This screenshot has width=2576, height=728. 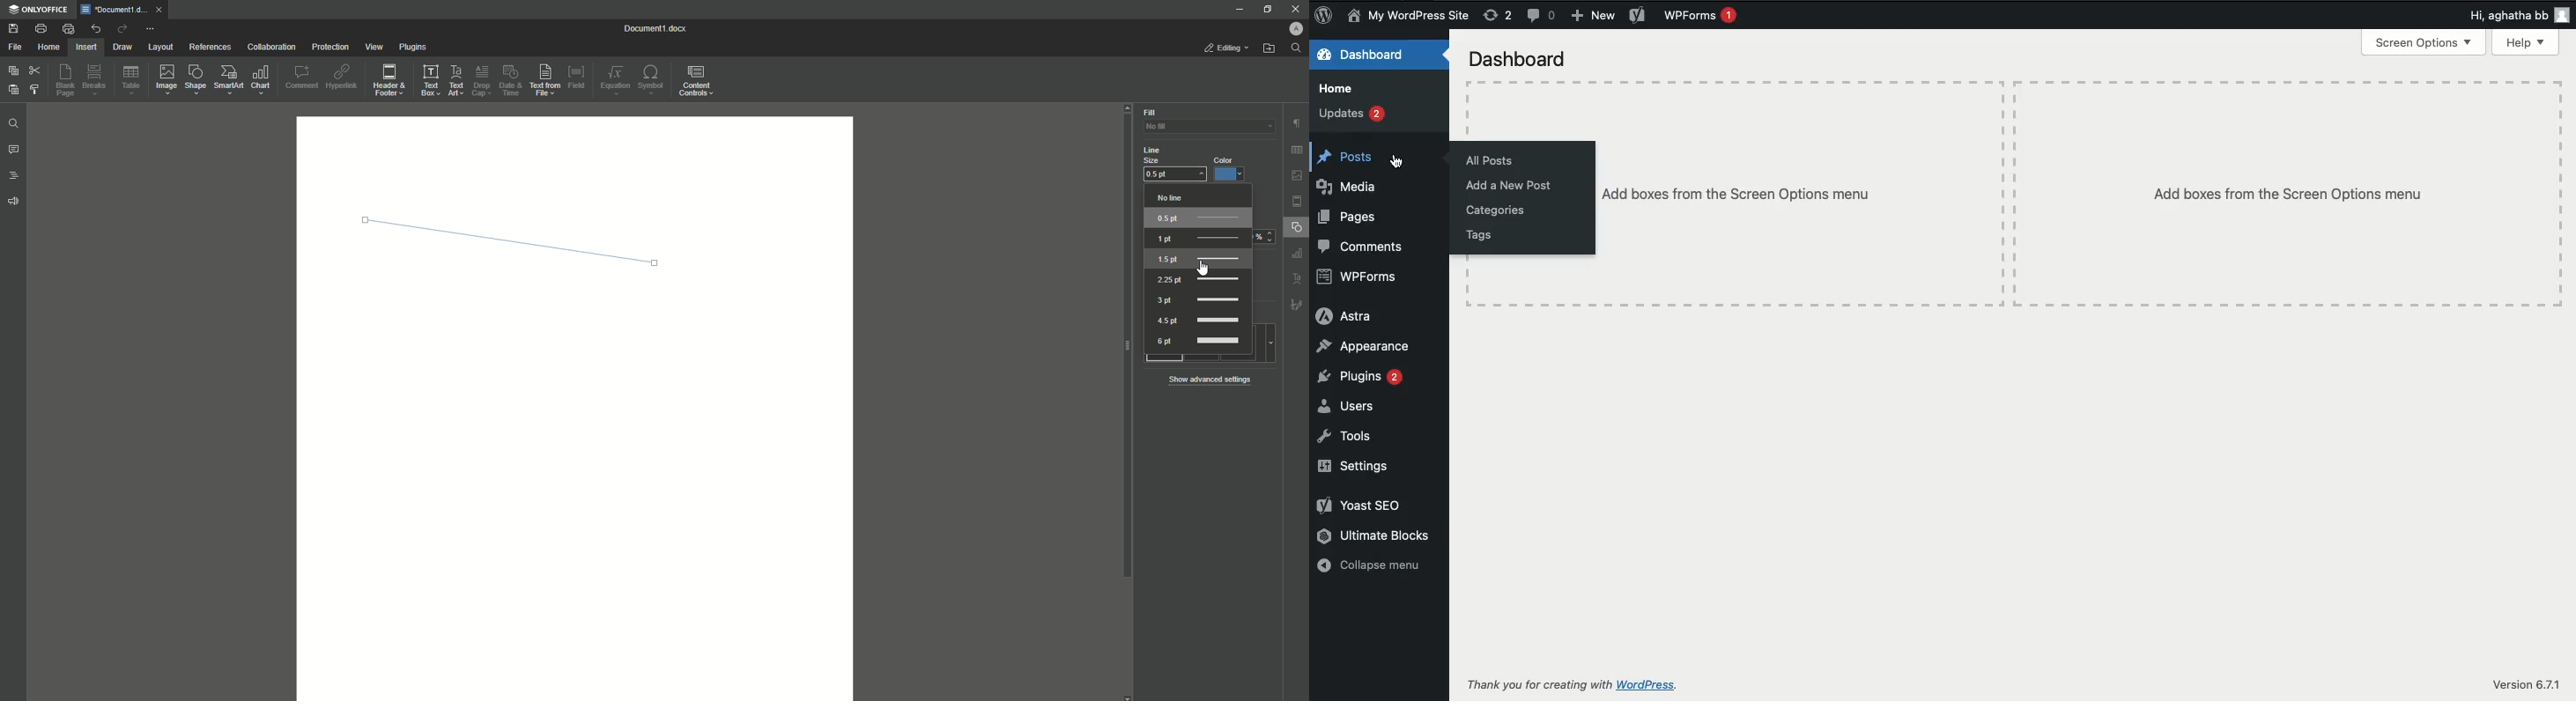 I want to click on Symbol, so click(x=653, y=81).